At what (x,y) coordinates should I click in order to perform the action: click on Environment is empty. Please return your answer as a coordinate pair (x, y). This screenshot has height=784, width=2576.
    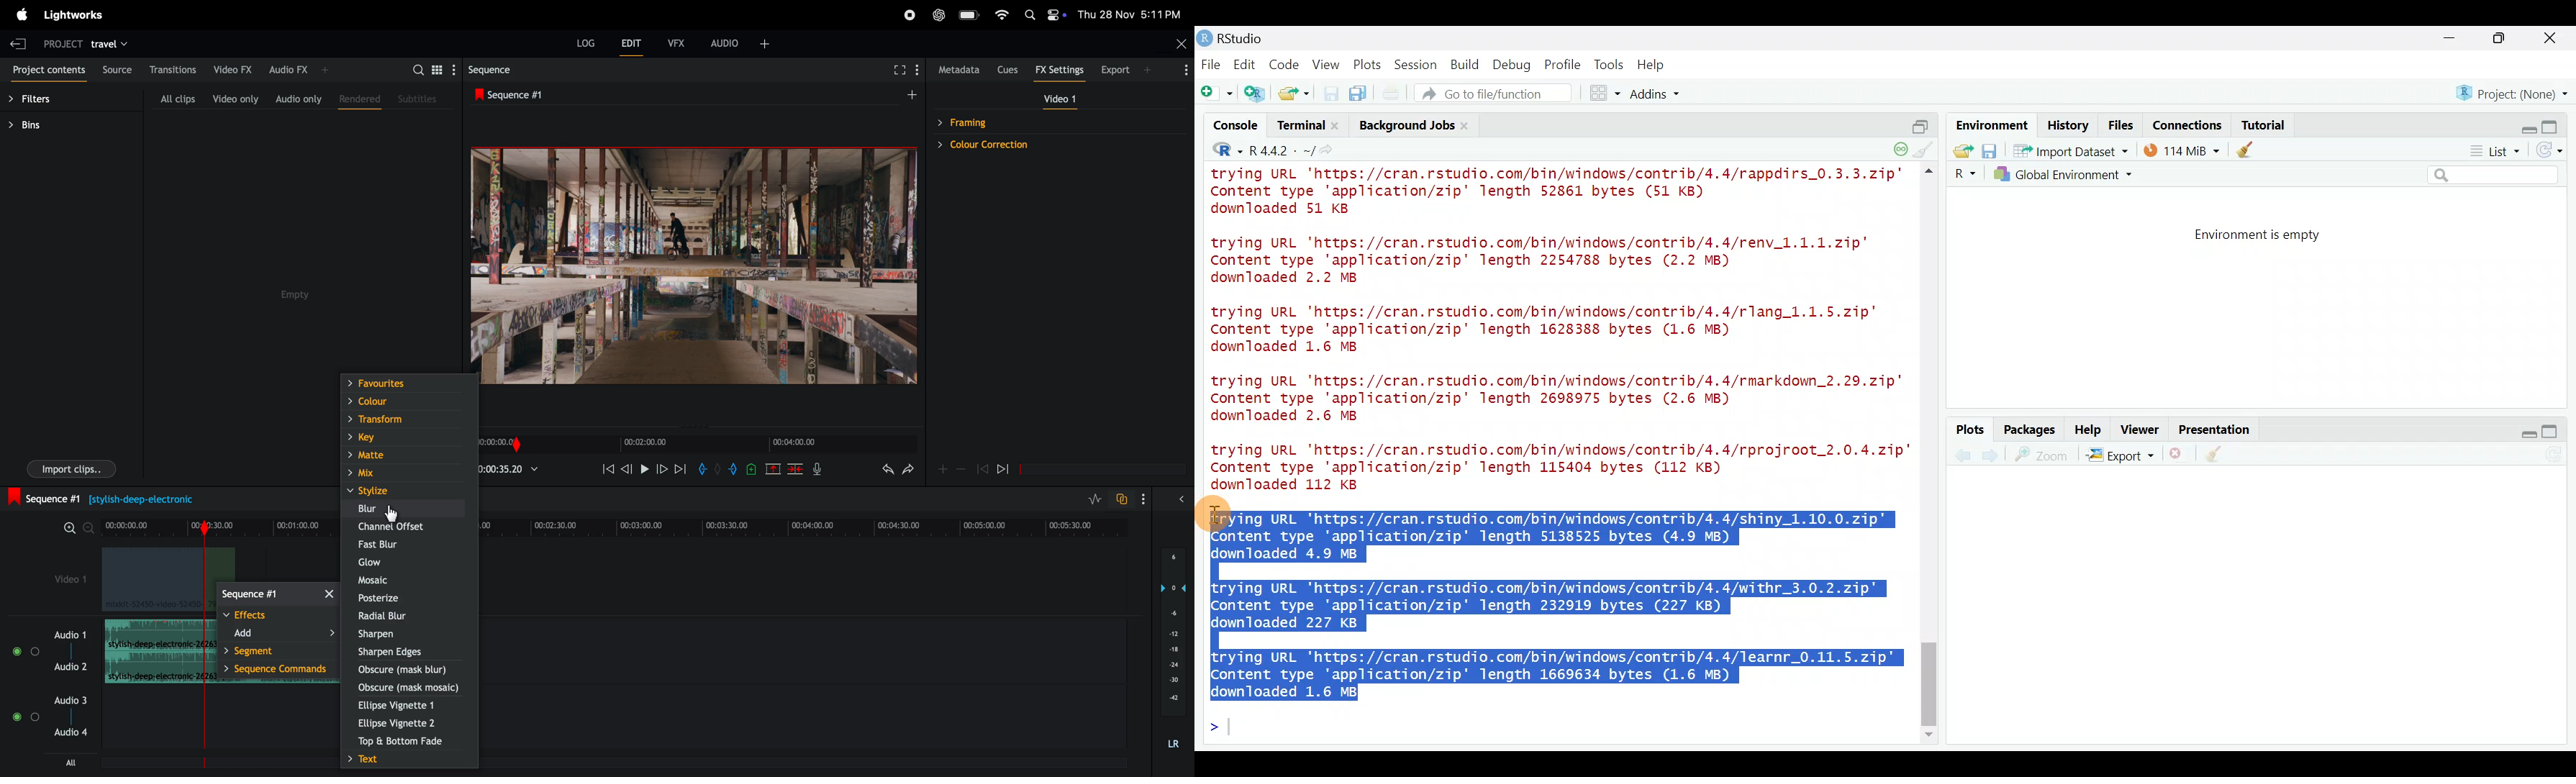
    Looking at the image, I should click on (2269, 235).